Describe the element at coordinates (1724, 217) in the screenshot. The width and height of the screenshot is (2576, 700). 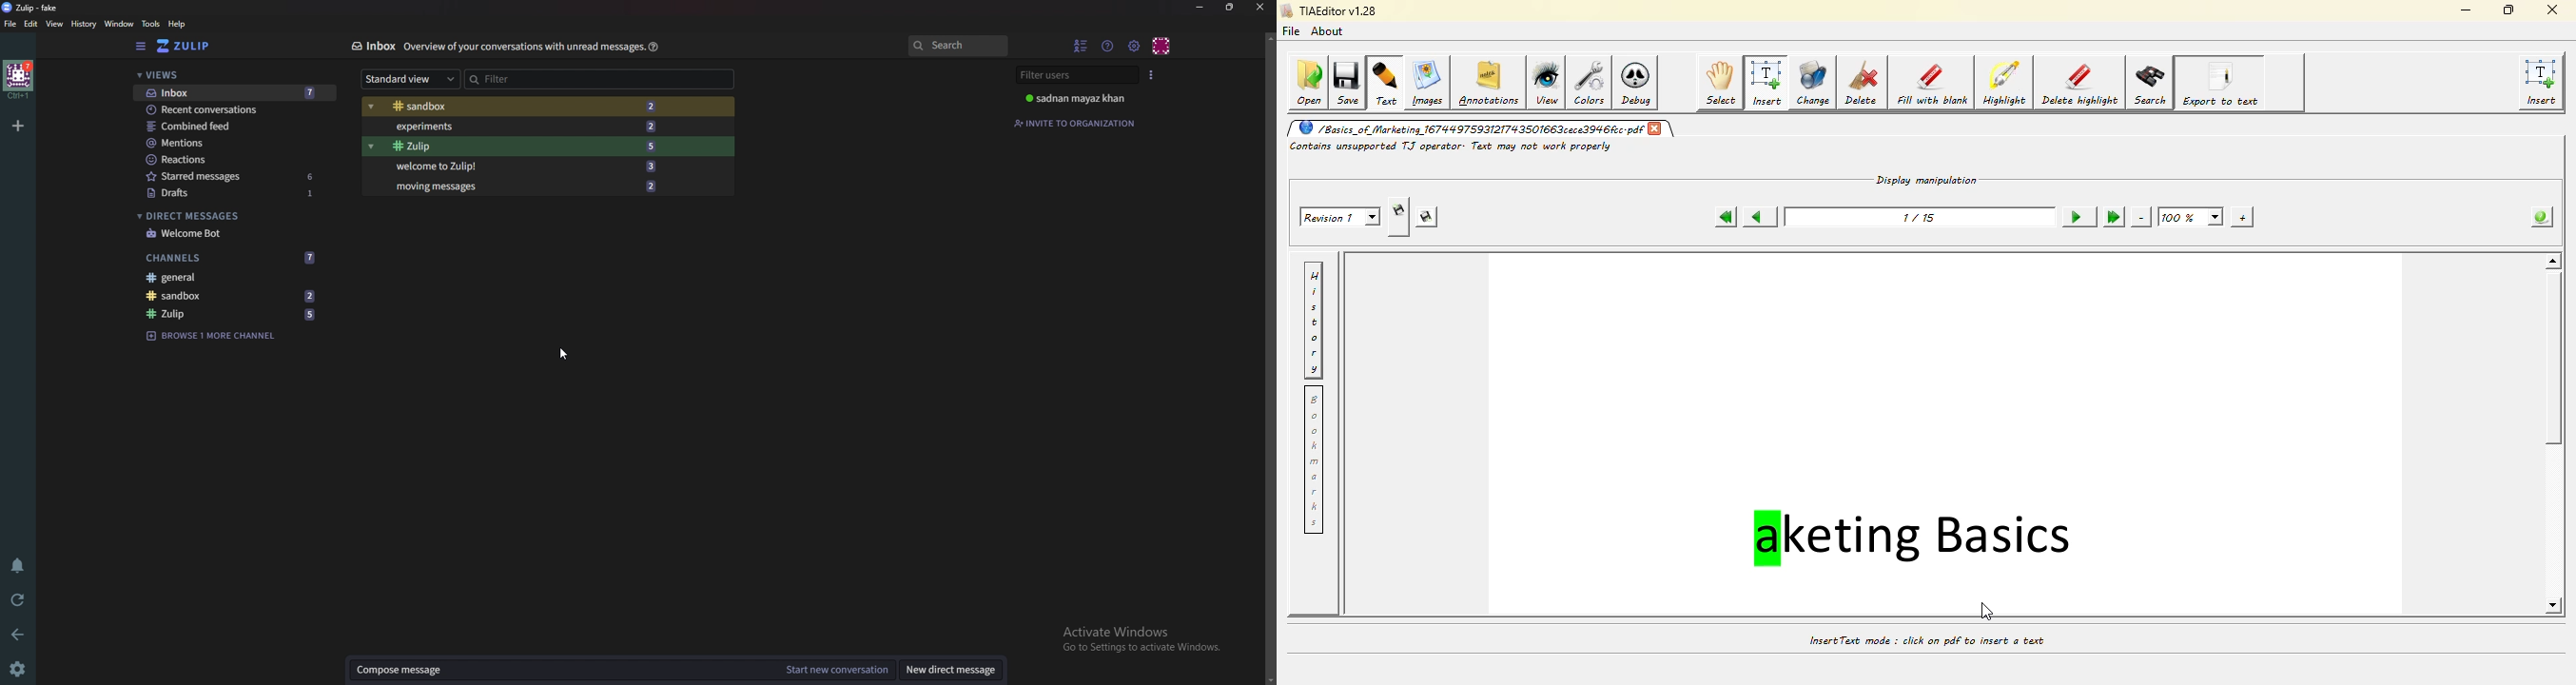
I see `first page` at that location.